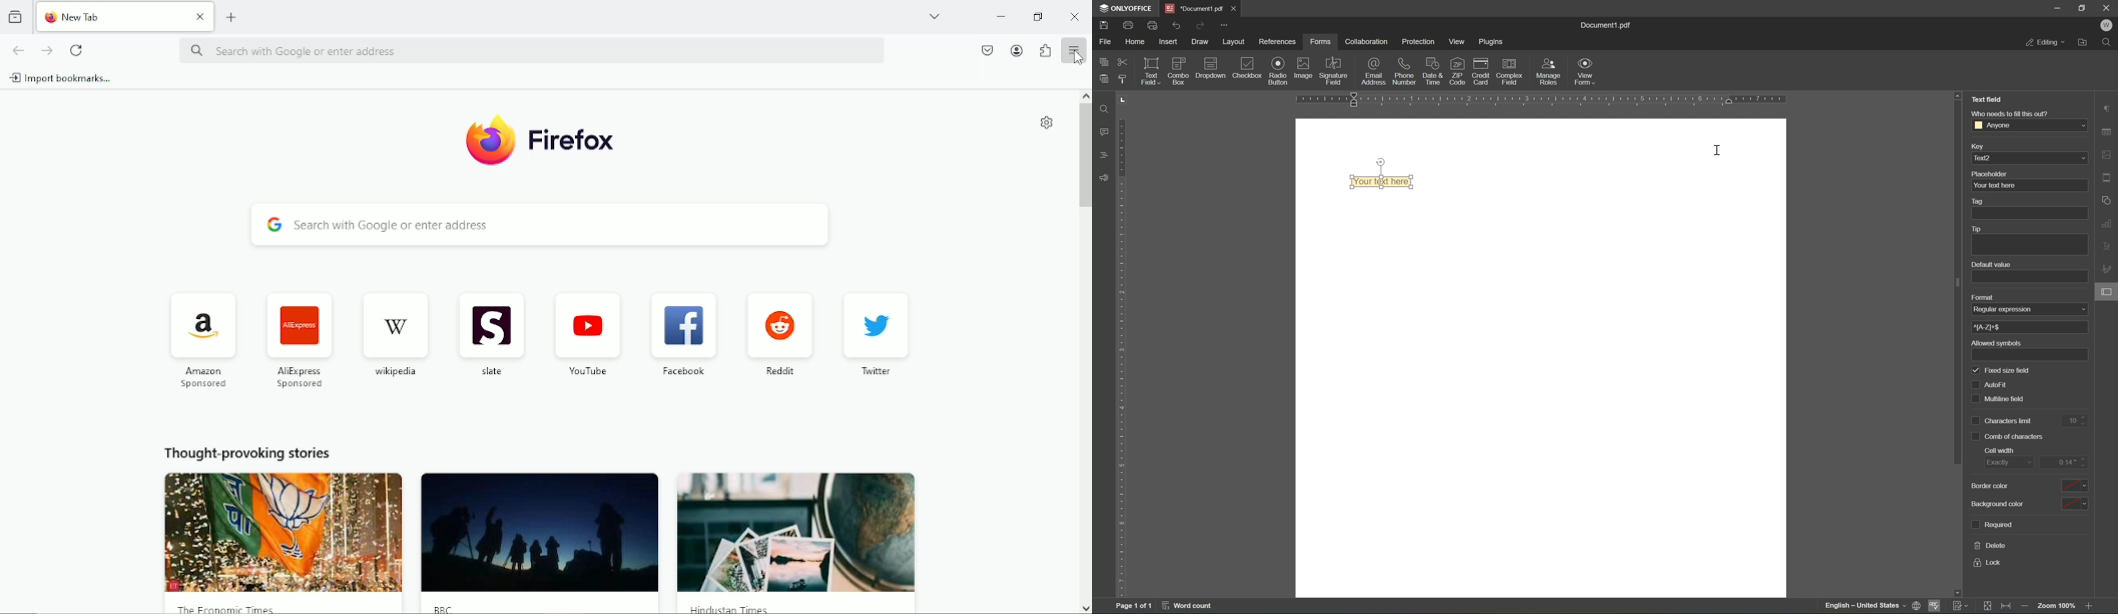  What do you see at coordinates (2107, 296) in the screenshot?
I see `form settings` at bounding box center [2107, 296].